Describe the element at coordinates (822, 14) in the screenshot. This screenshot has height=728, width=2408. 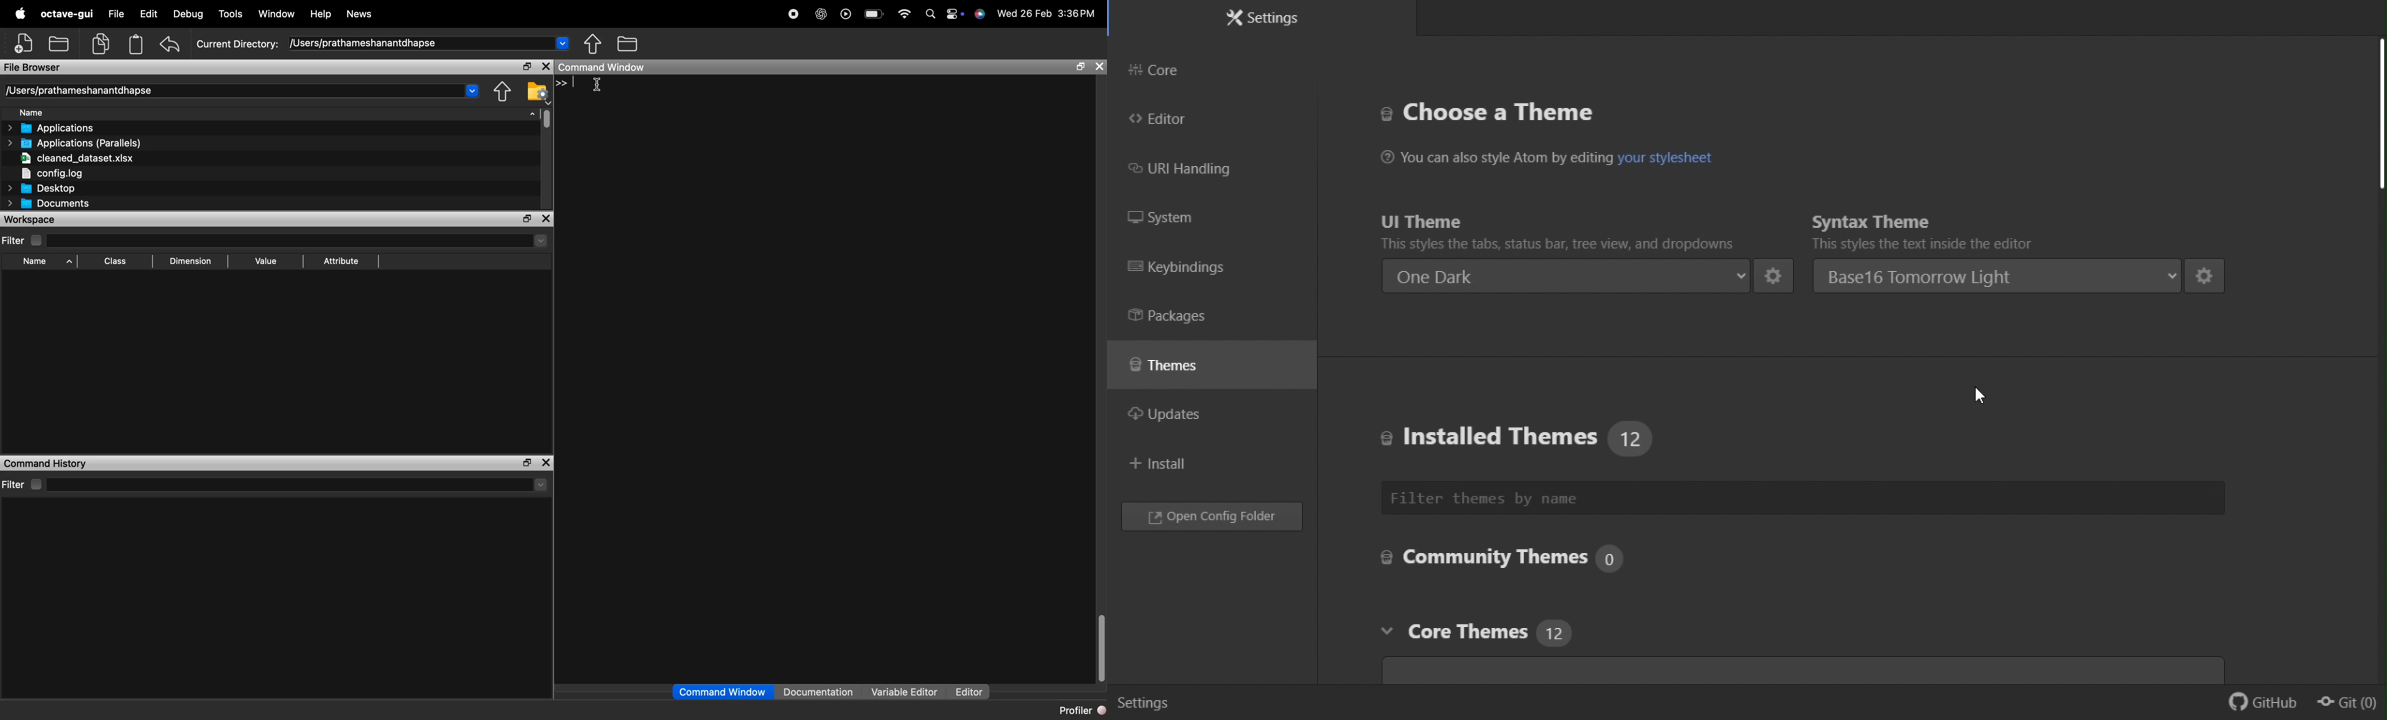
I see `chat gpt` at that location.